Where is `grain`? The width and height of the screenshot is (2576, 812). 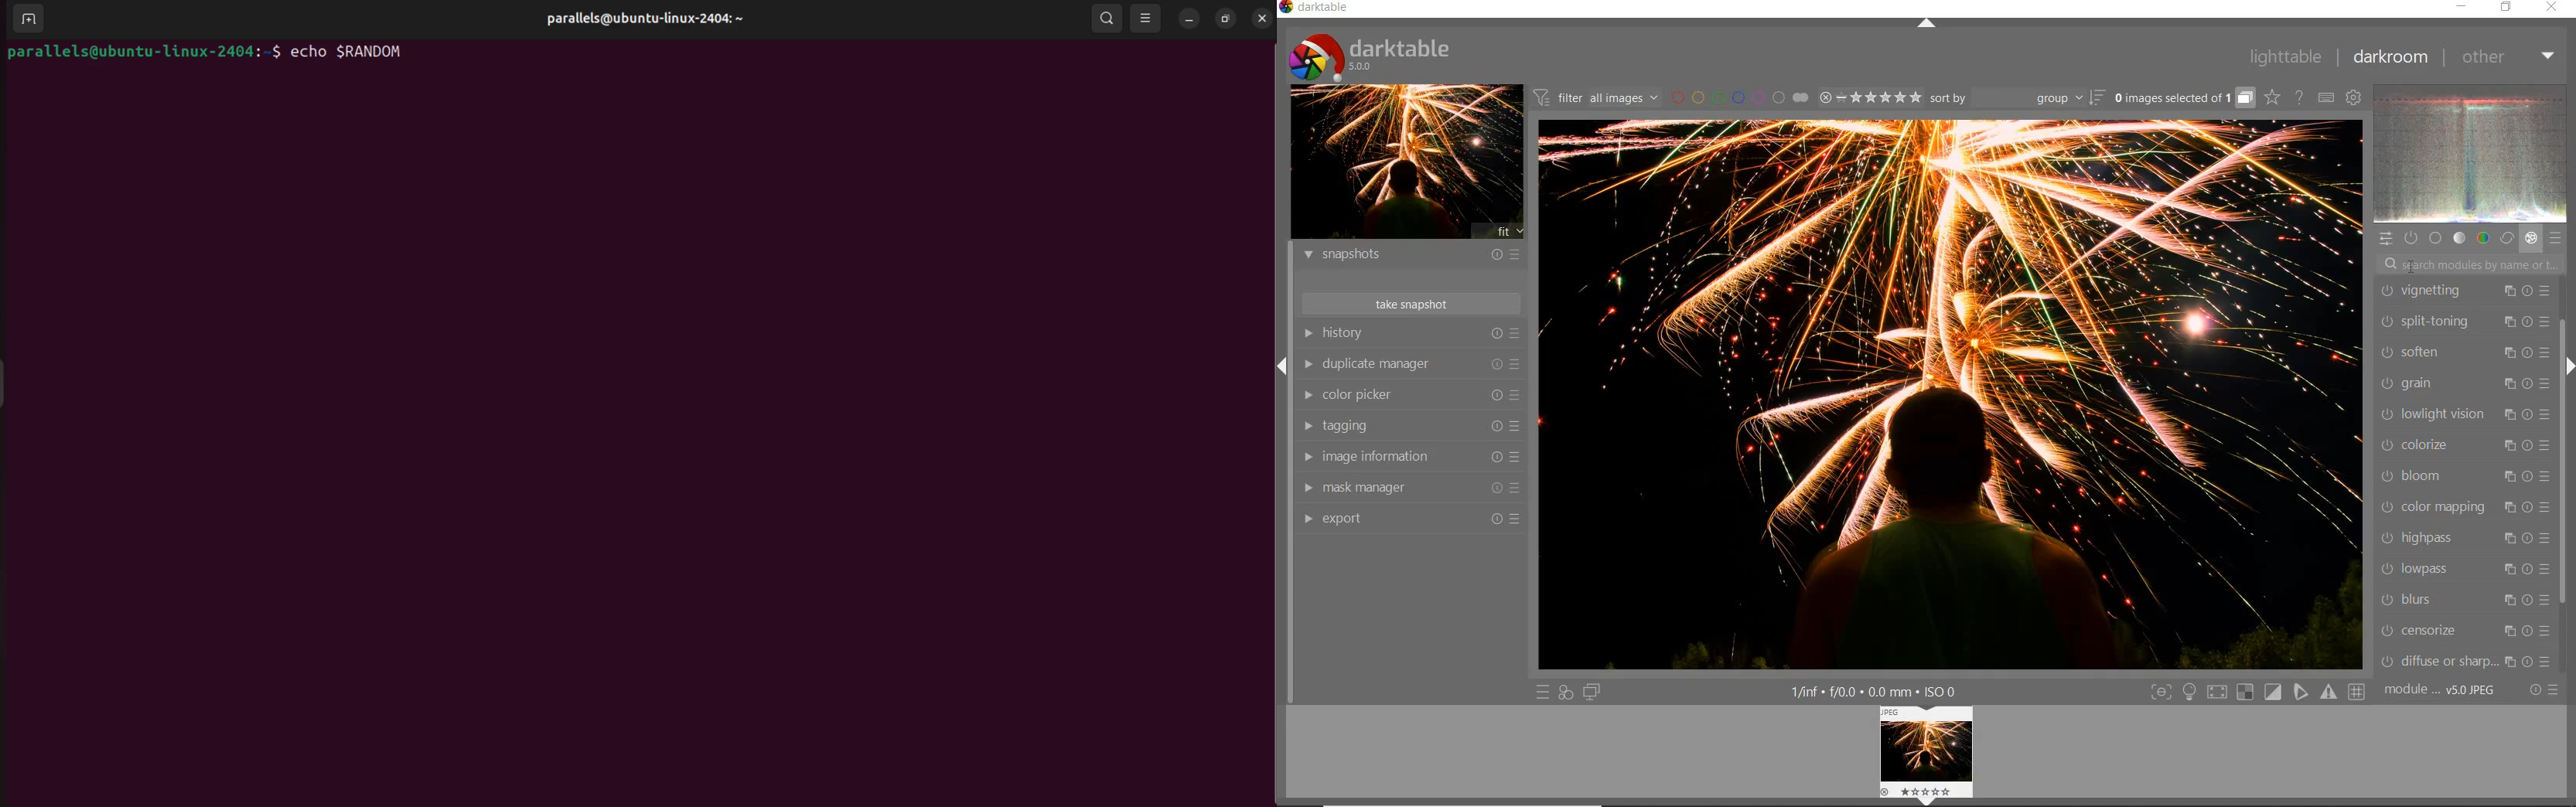 grain is located at coordinates (2463, 384).